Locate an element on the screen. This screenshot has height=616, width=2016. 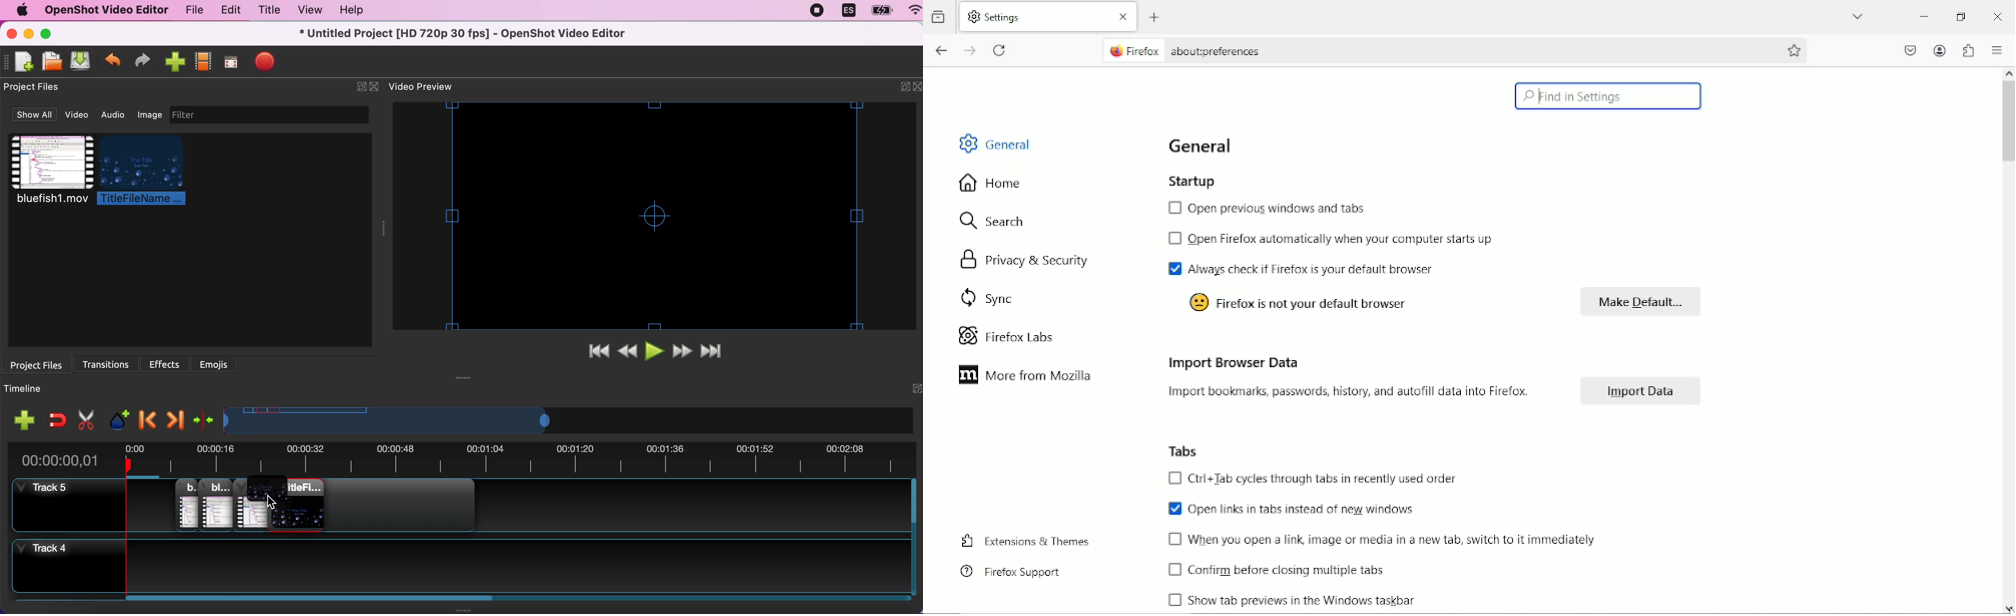
track 4 is located at coordinates (529, 571).